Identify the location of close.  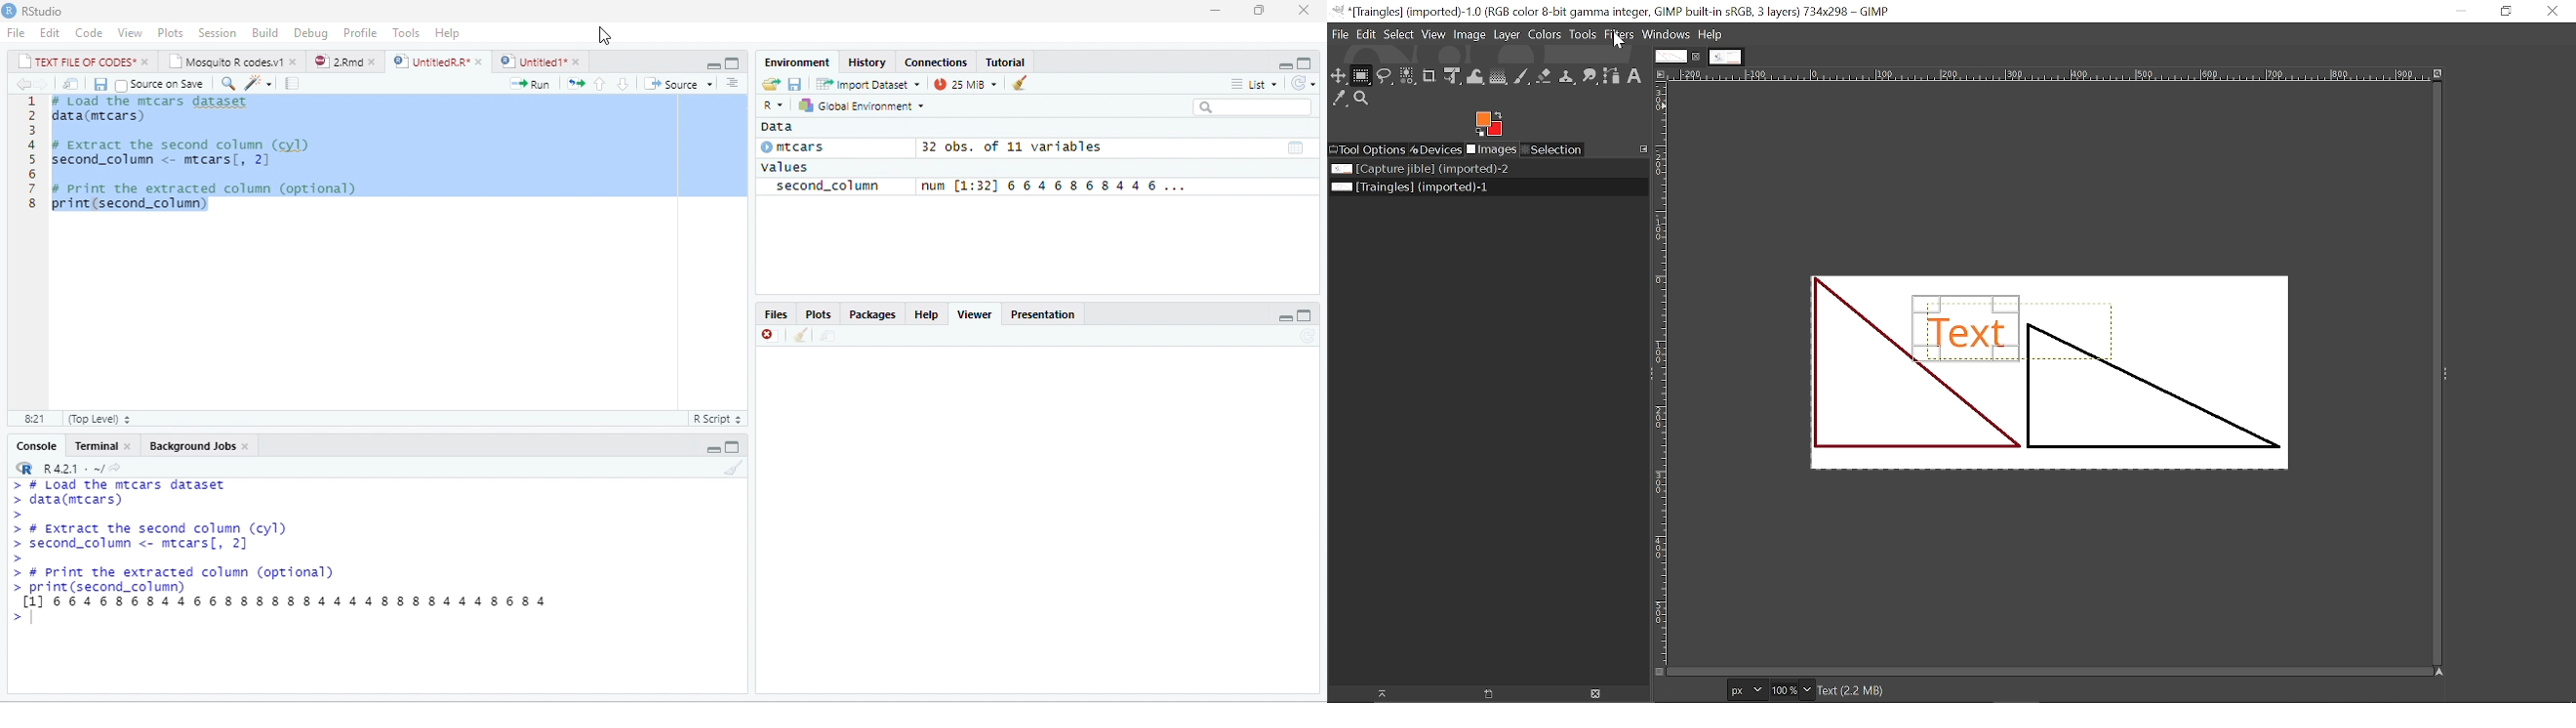
(1304, 10).